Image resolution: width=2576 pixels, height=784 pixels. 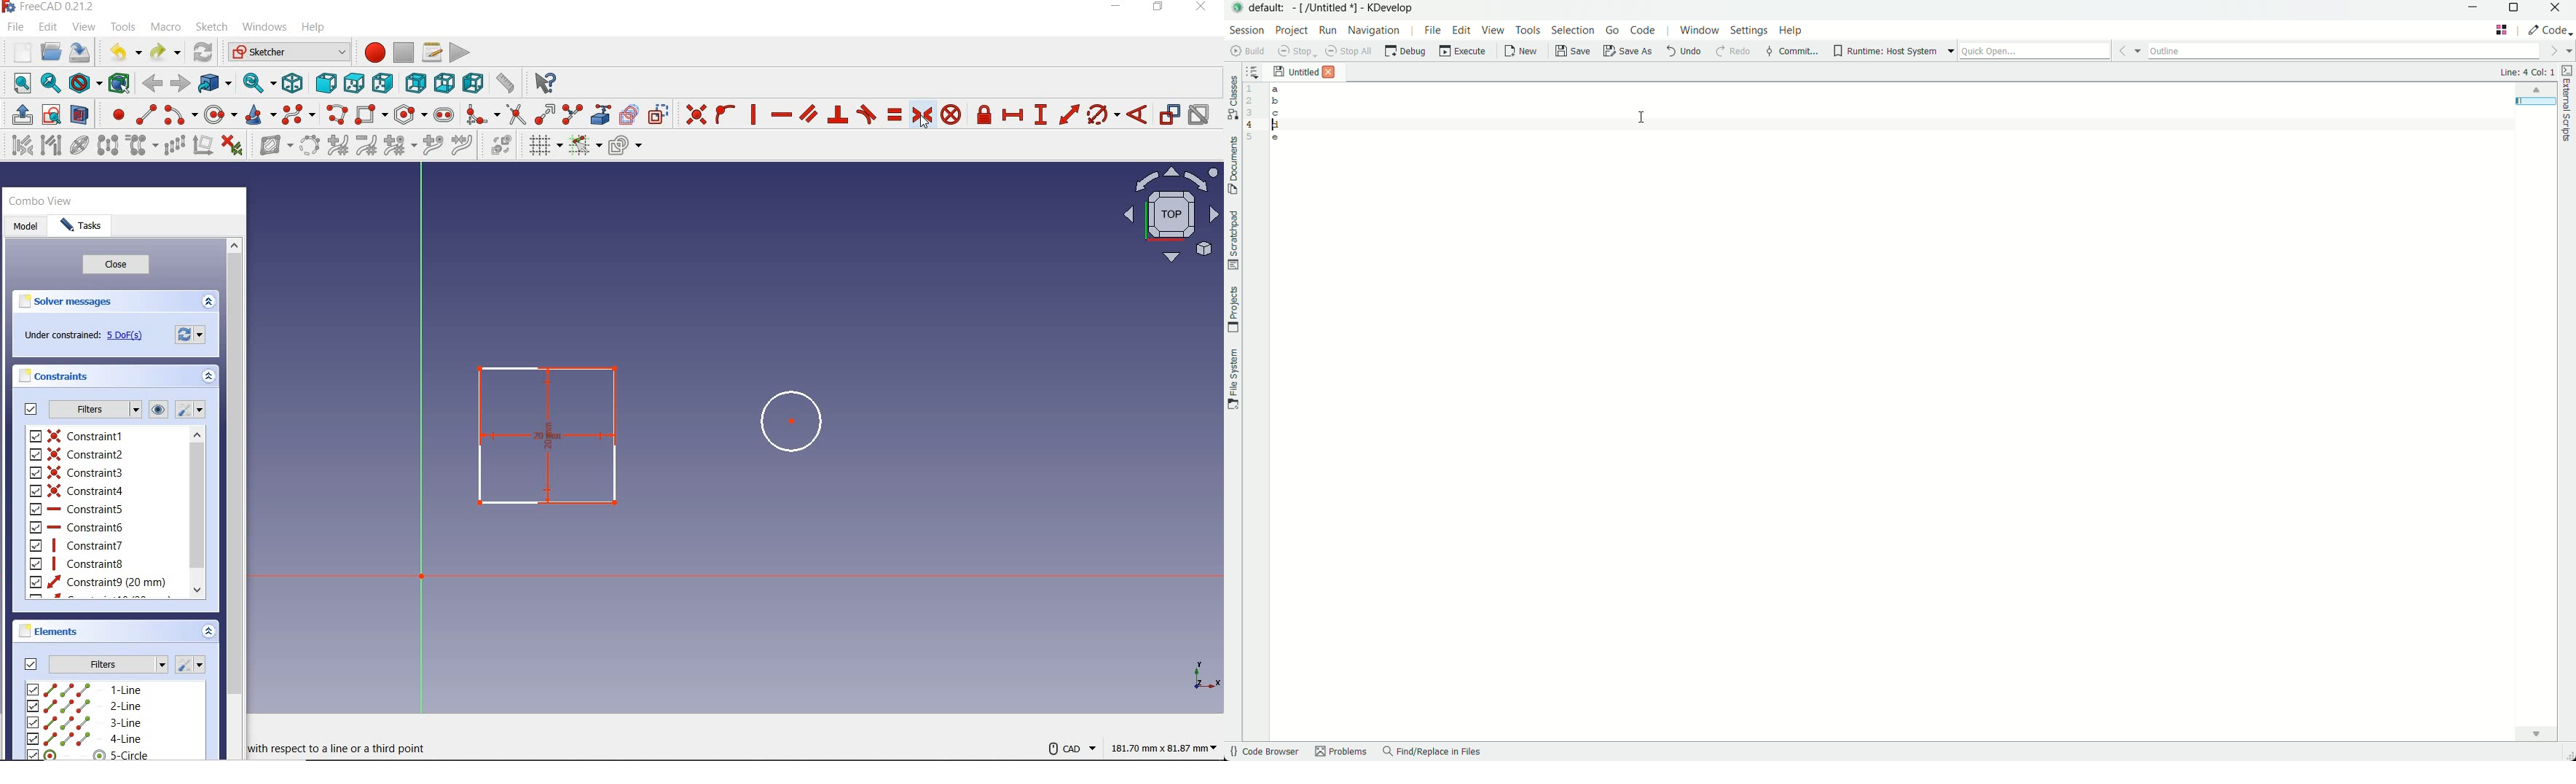 What do you see at coordinates (1067, 114) in the screenshot?
I see `constrain distance` at bounding box center [1067, 114].